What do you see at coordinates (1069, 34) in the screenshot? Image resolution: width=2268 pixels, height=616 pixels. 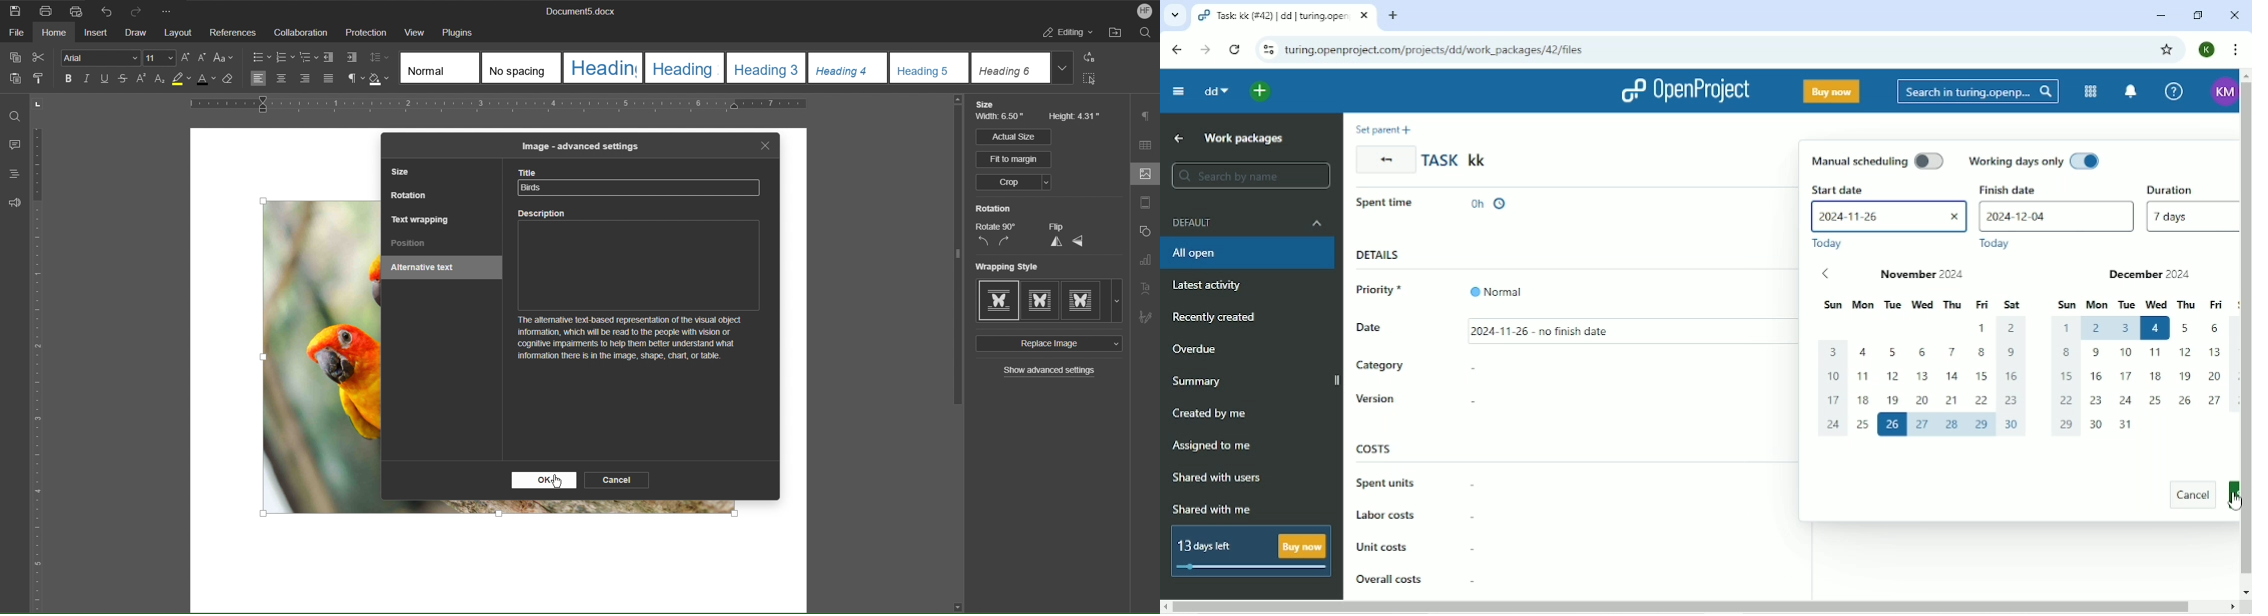 I see `Editing` at bounding box center [1069, 34].